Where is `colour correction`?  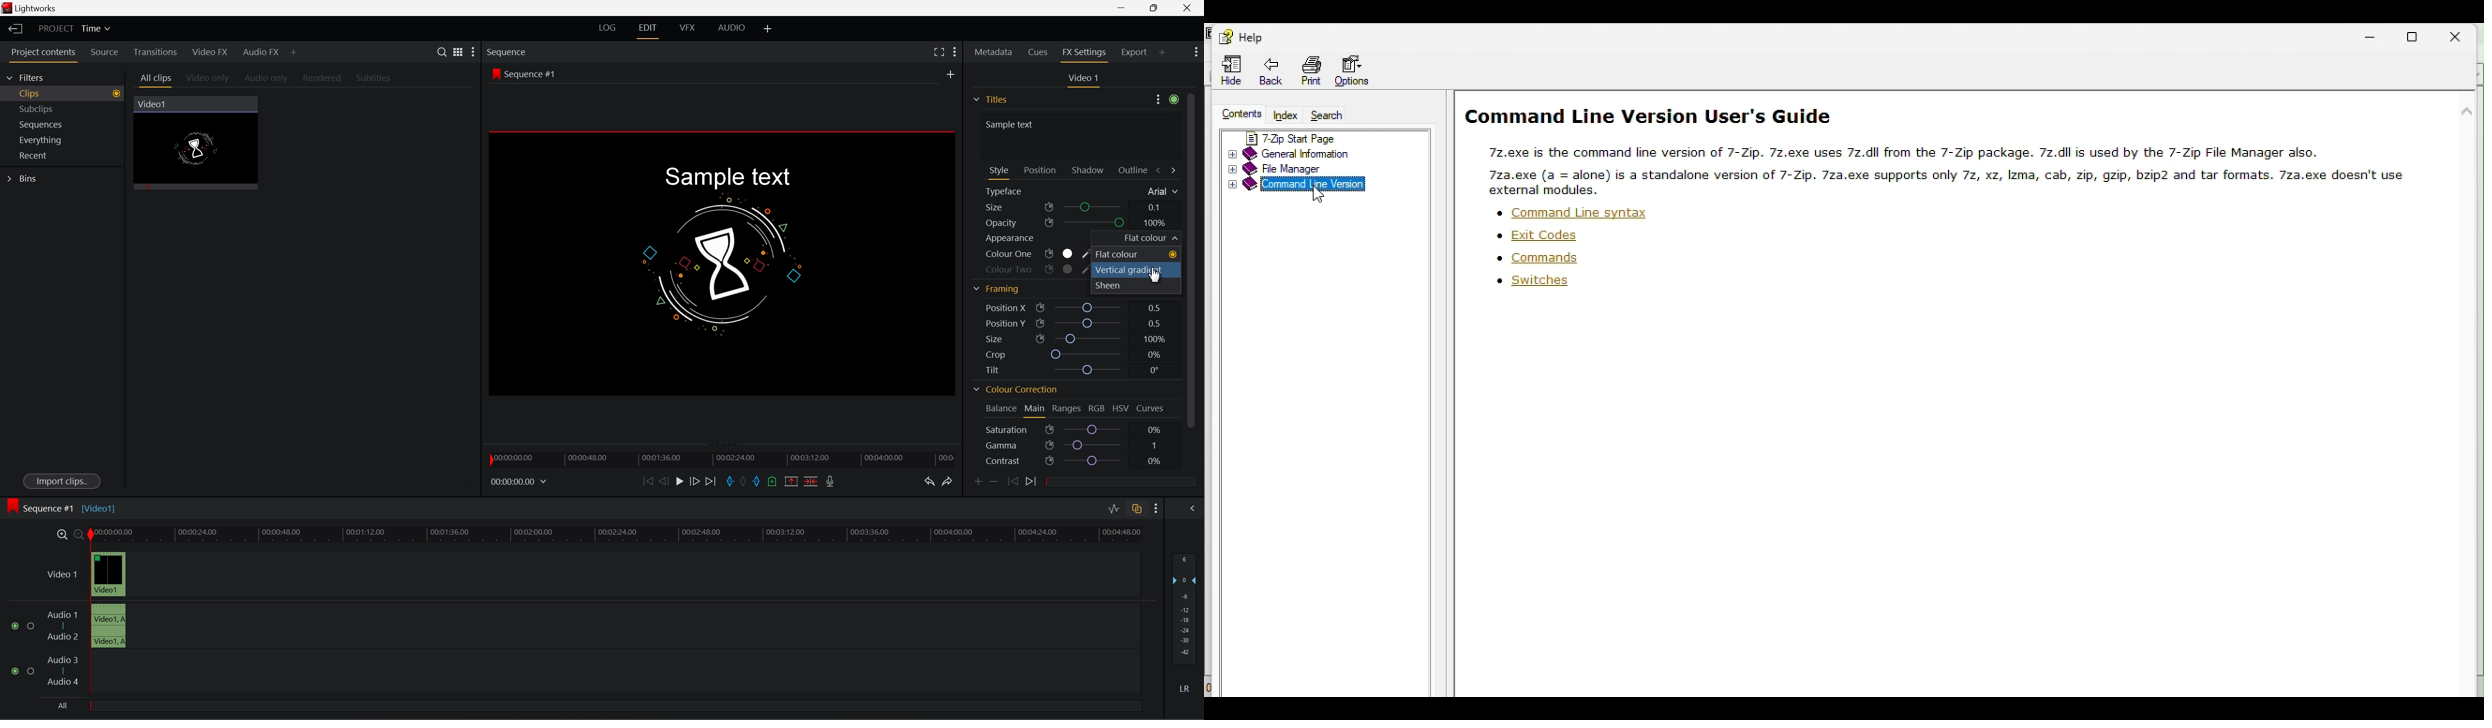 colour correction is located at coordinates (1015, 391).